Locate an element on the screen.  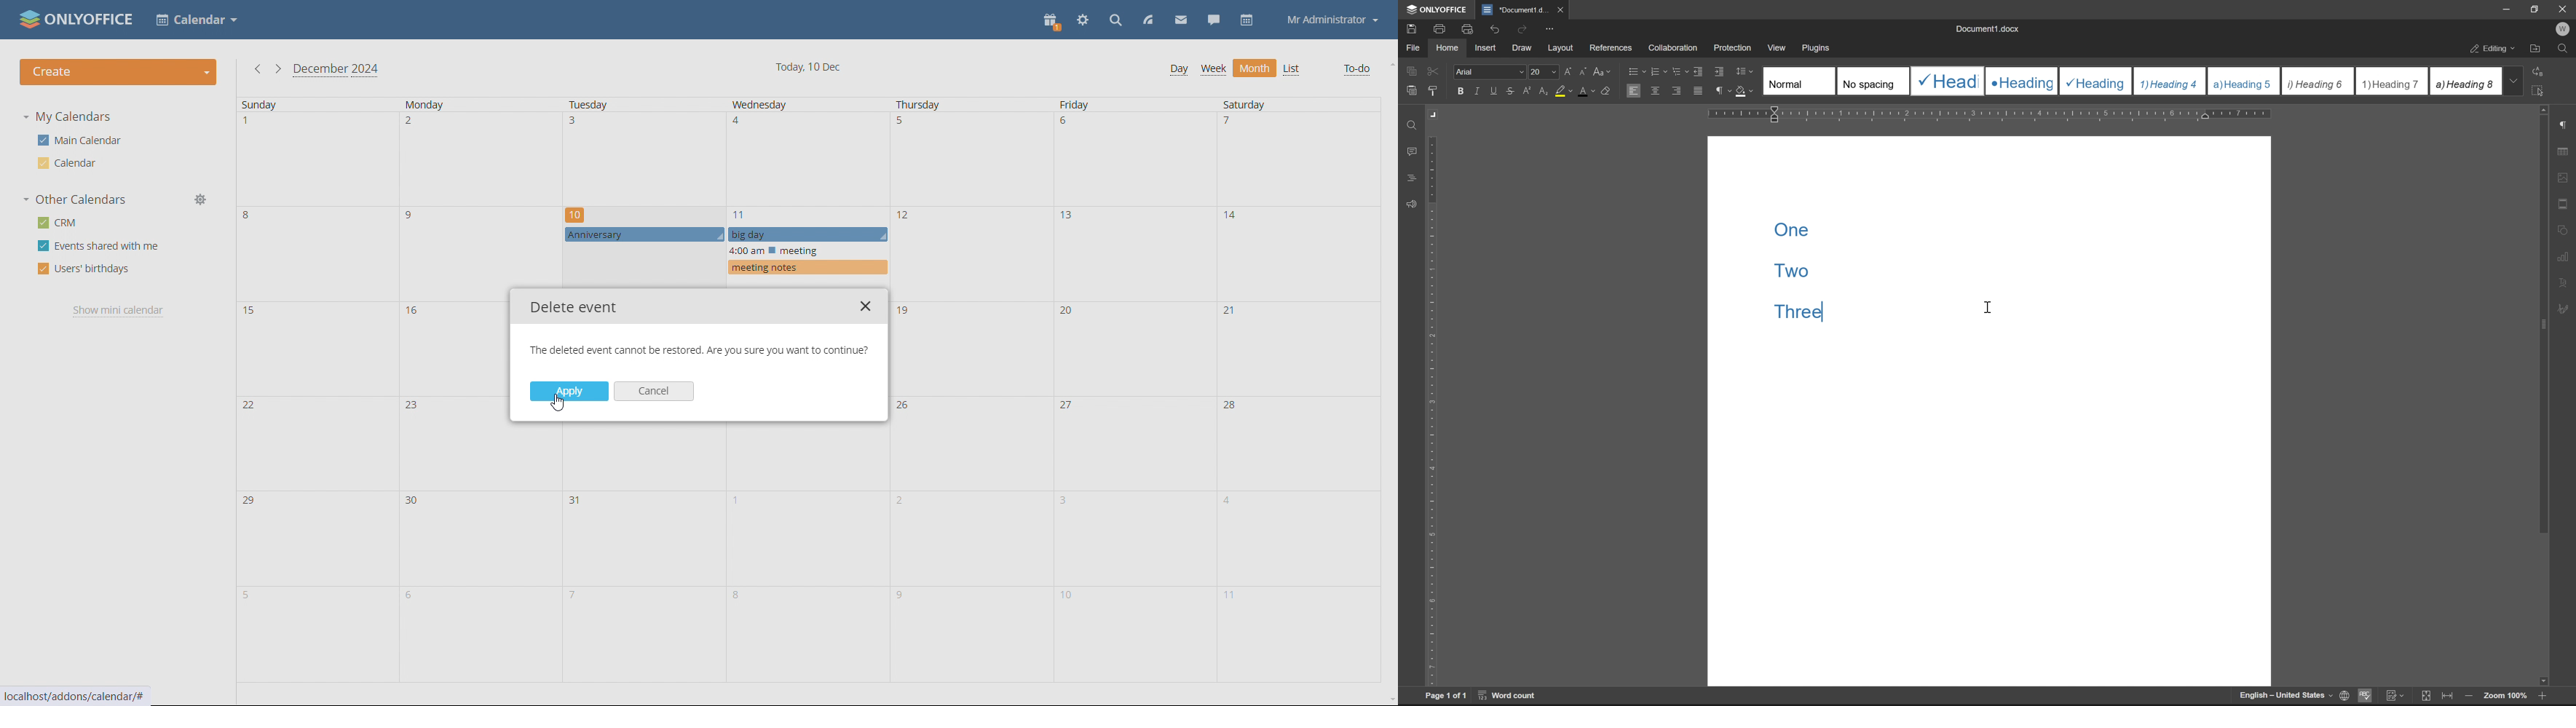
Heading 4 is located at coordinates (2170, 81).